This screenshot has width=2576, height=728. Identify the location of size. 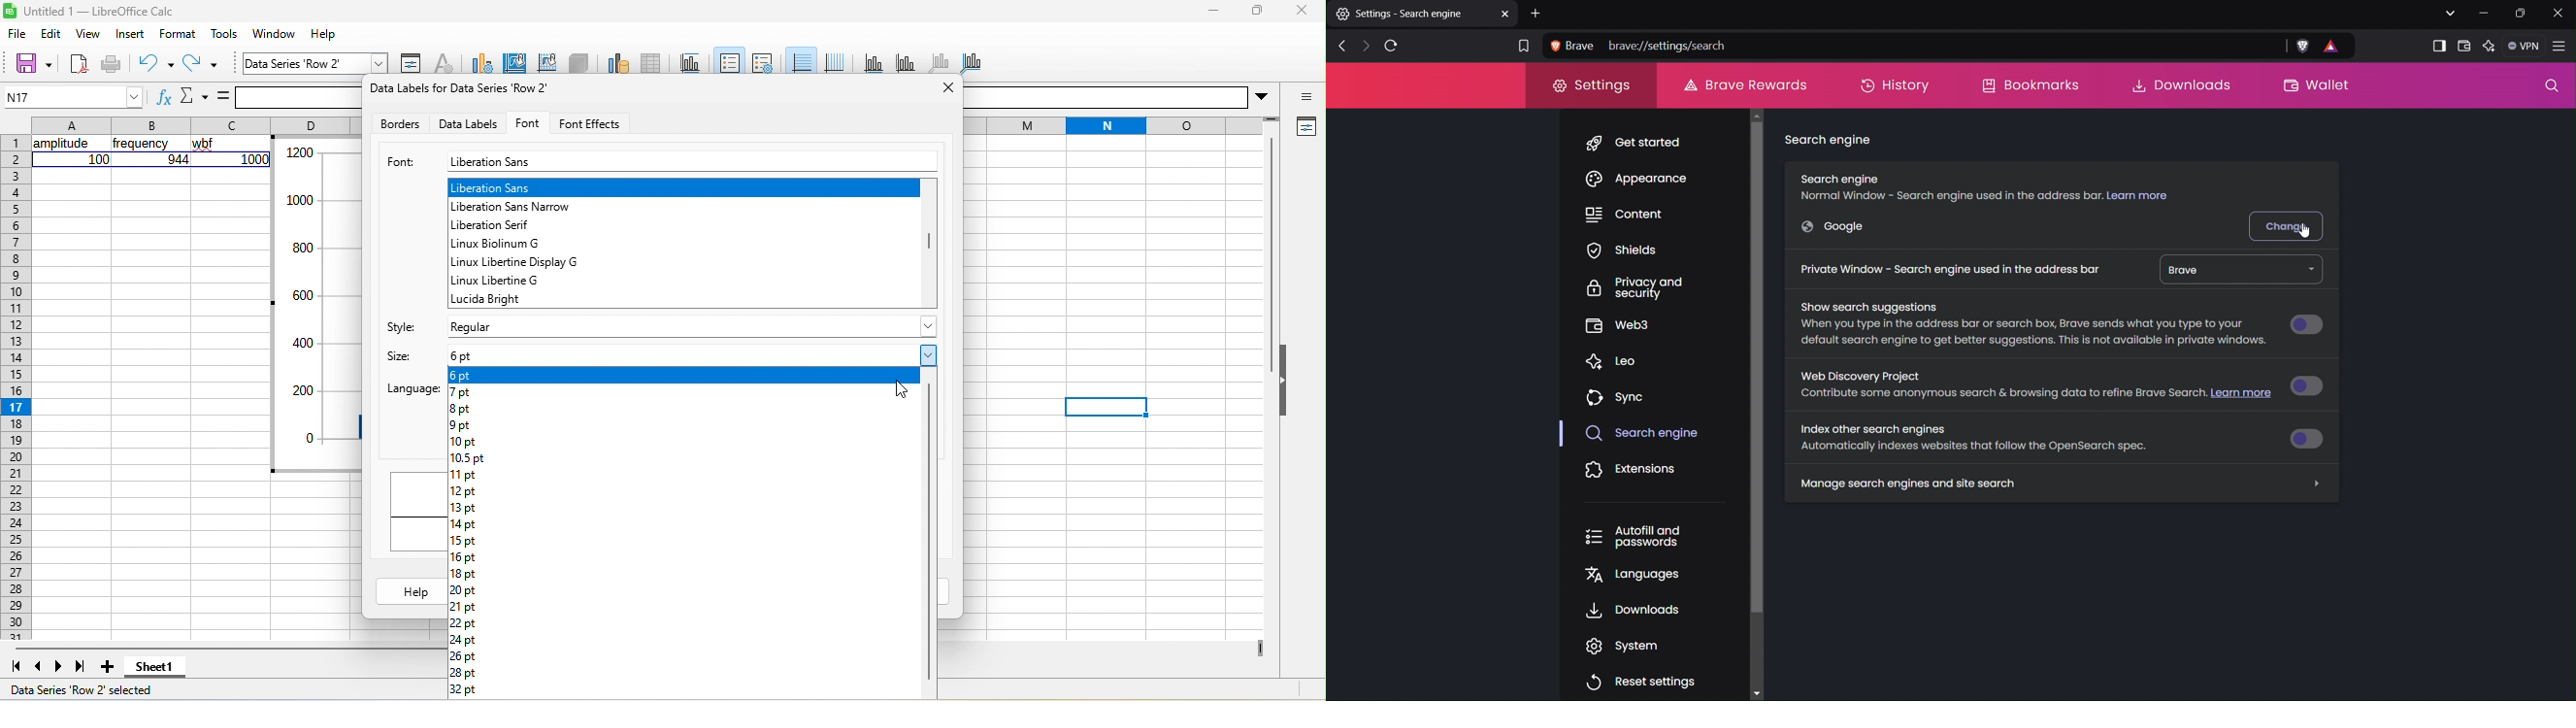
(394, 356).